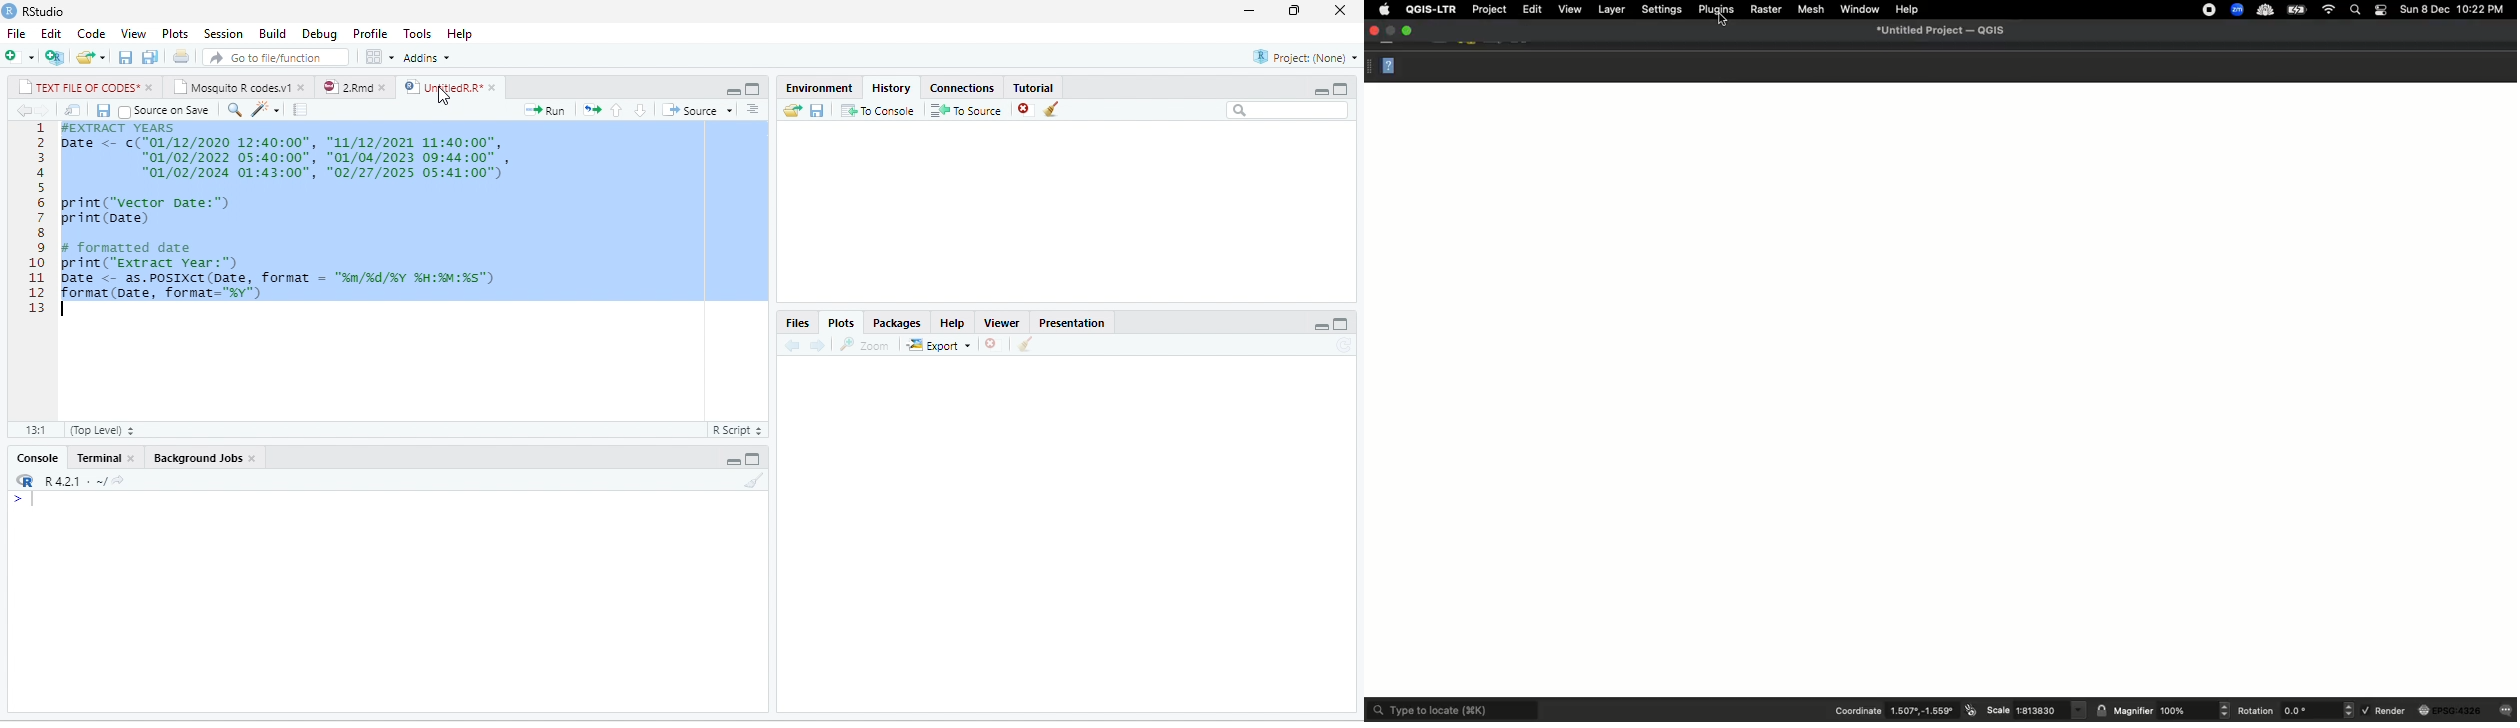  I want to click on R 4.2.1 .~/, so click(71, 481).